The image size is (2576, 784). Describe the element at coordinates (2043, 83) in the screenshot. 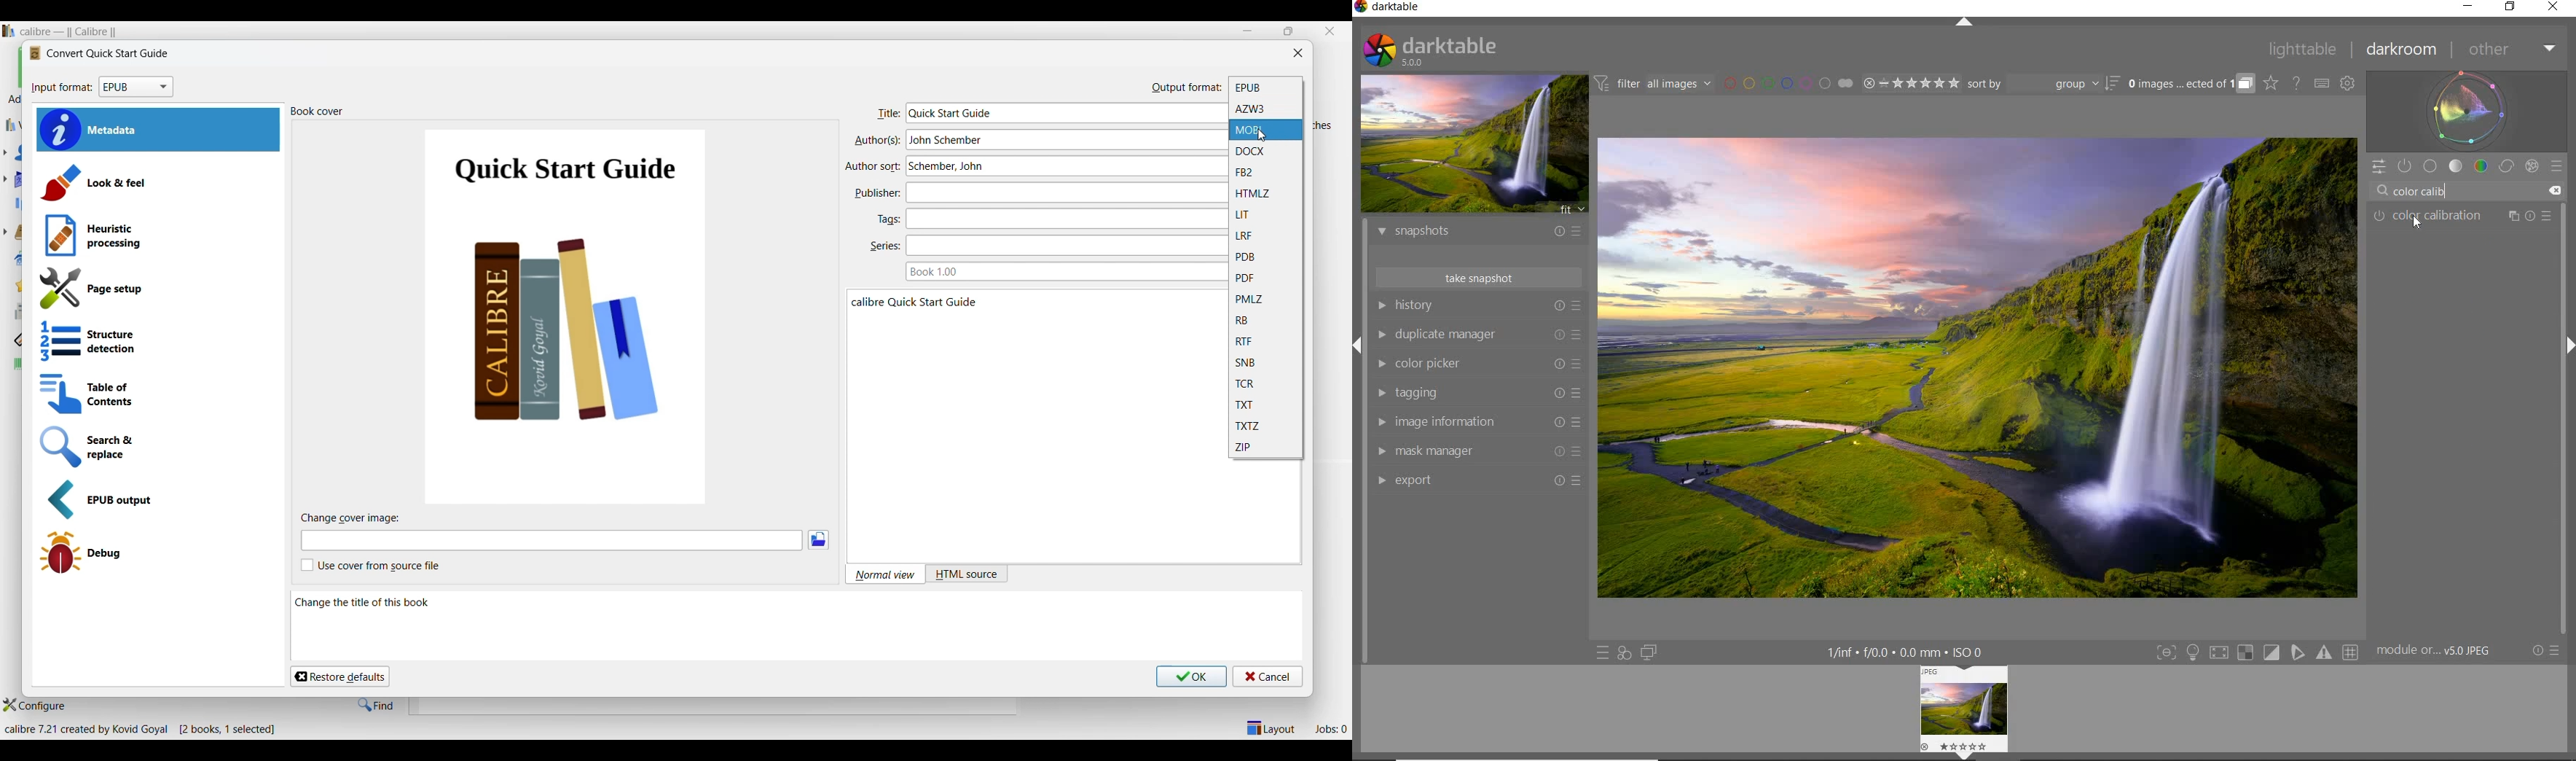

I see `sort by` at that location.